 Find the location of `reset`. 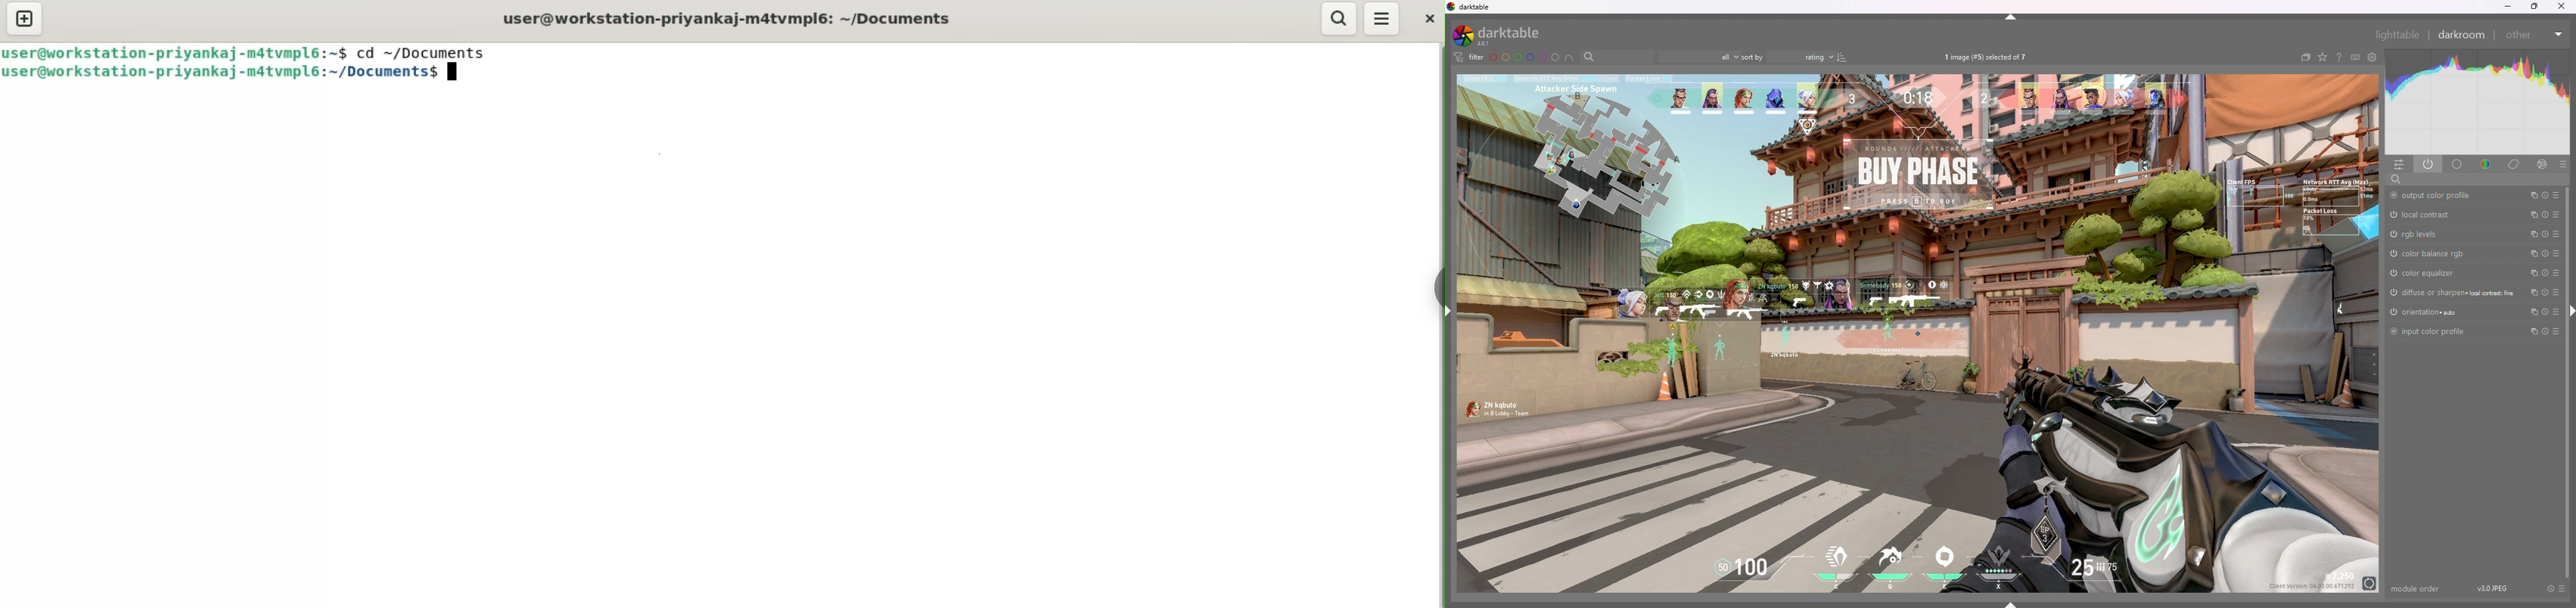

reset is located at coordinates (2545, 195).